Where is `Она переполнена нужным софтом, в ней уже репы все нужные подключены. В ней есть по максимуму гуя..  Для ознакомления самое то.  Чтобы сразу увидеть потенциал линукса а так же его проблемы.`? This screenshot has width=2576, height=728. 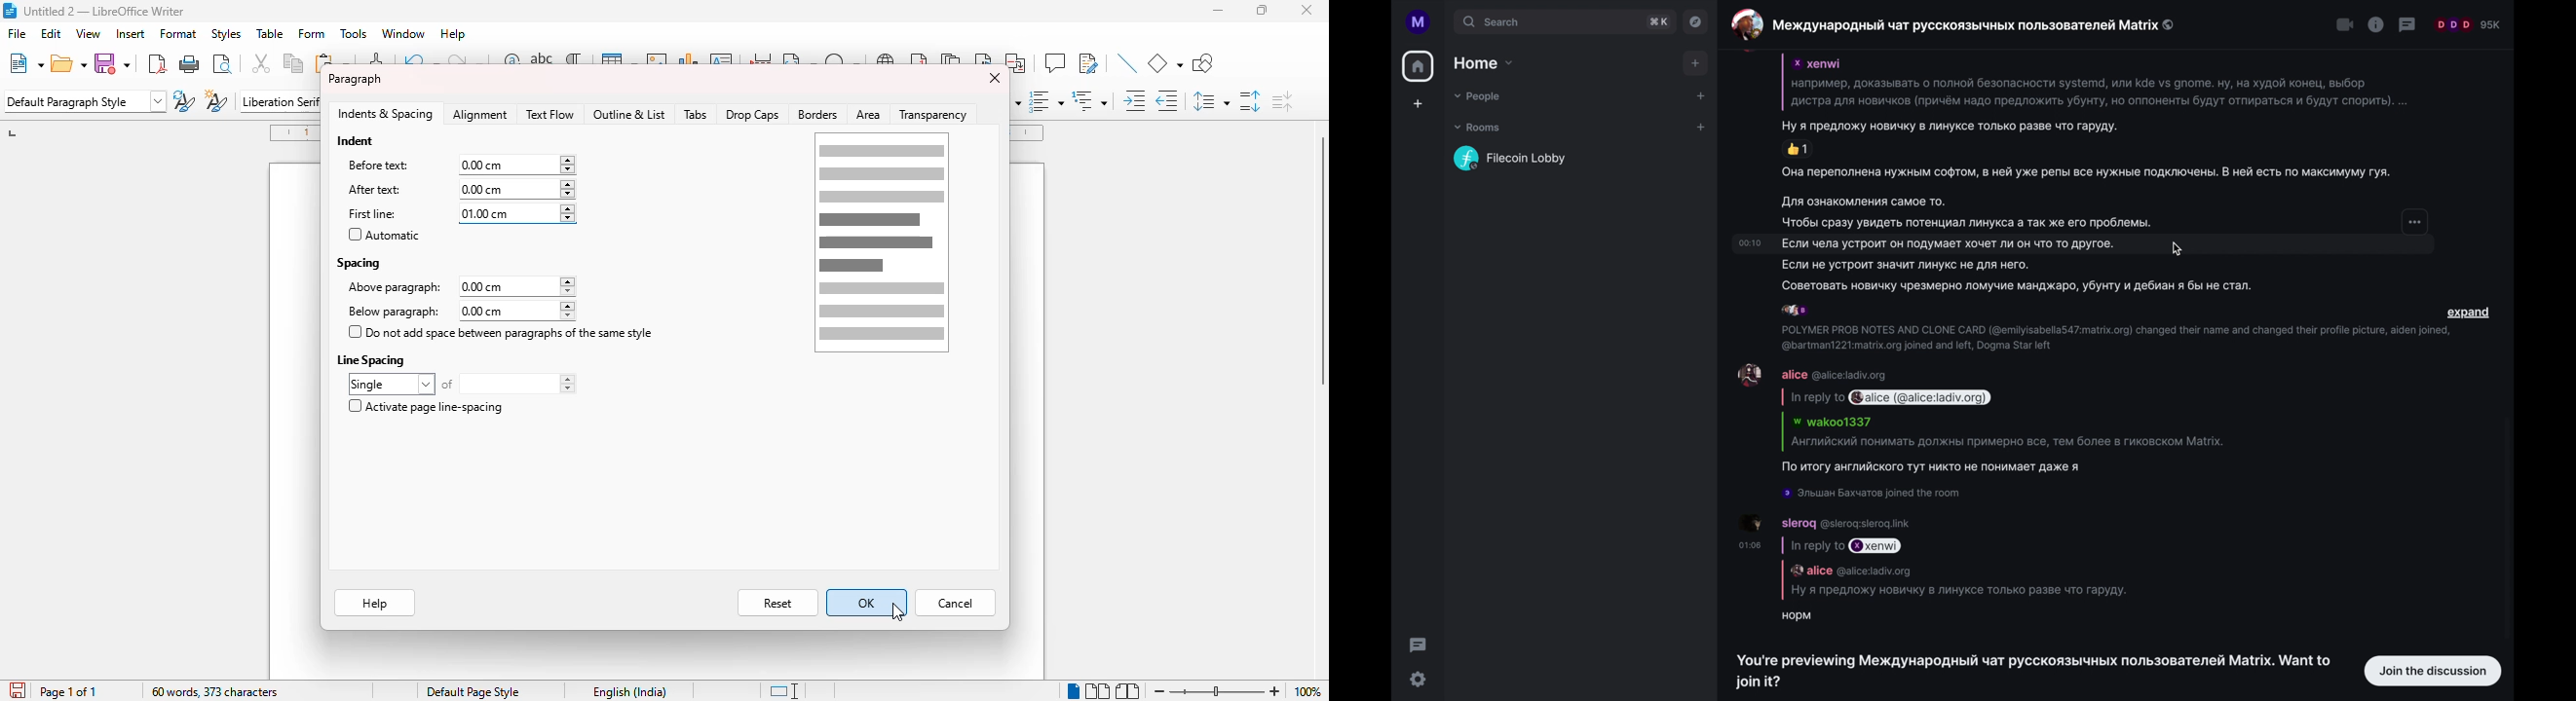 Она переполнена нужным софтом, в ней уже репы все нужные подключены. В ней есть по максимуму гуя..  Для ознакомления самое то.  Чтобы сразу увидеть потенциал линукса а так же его проблемы. is located at coordinates (2021, 264).